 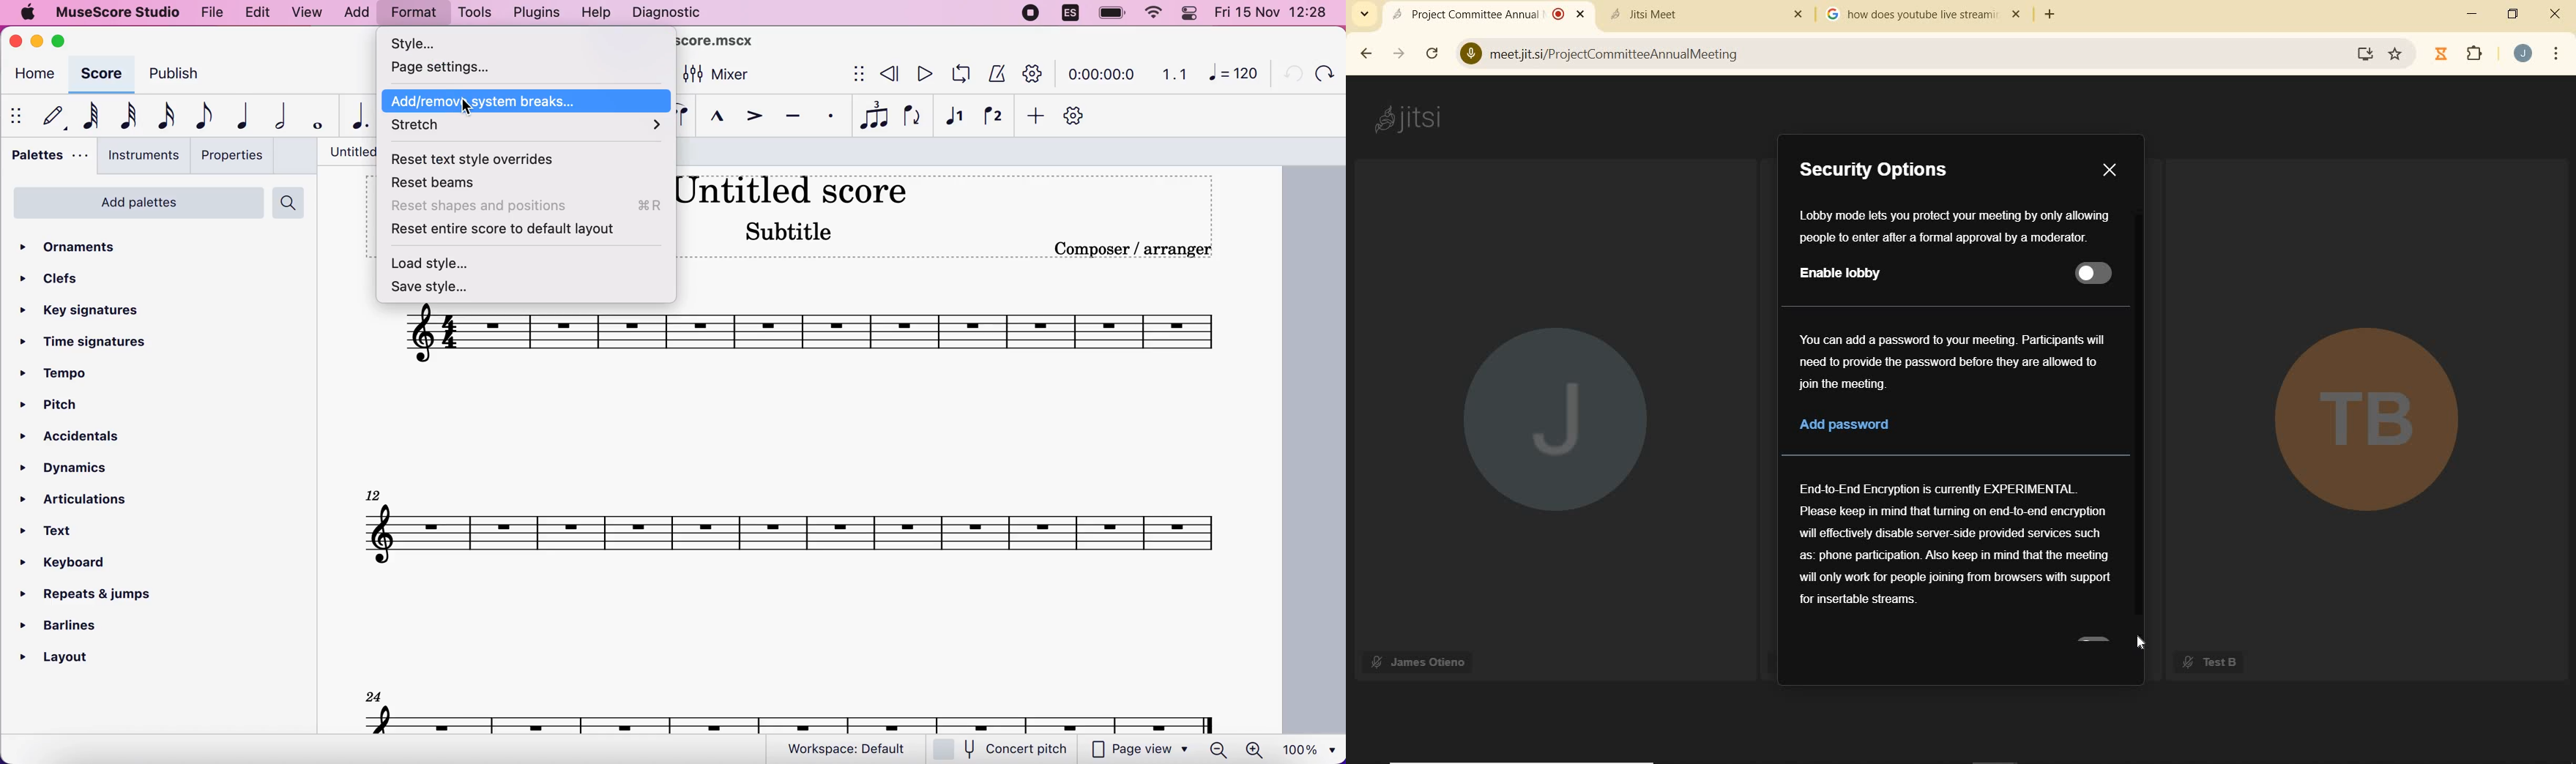 I want to click on show/hide, so click(x=856, y=75).